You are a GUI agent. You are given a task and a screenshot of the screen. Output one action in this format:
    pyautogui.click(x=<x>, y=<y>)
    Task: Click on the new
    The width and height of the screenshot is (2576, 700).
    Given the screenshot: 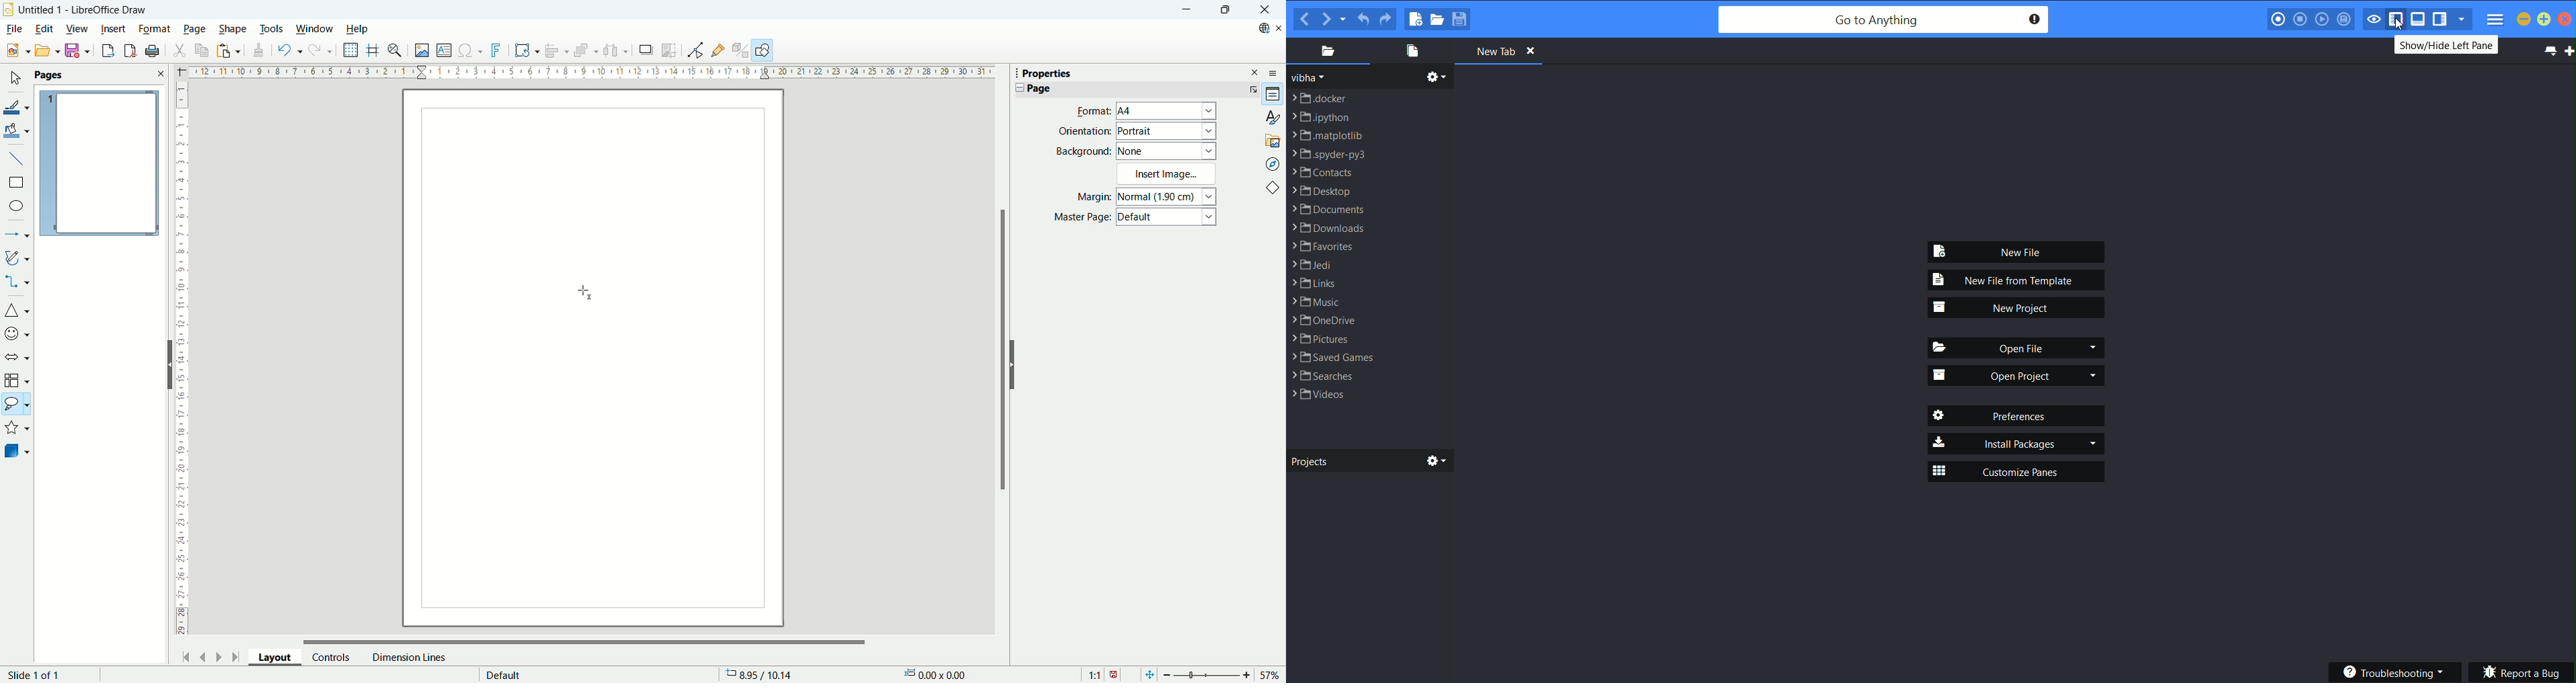 What is the action you would take?
    pyautogui.click(x=15, y=51)
    